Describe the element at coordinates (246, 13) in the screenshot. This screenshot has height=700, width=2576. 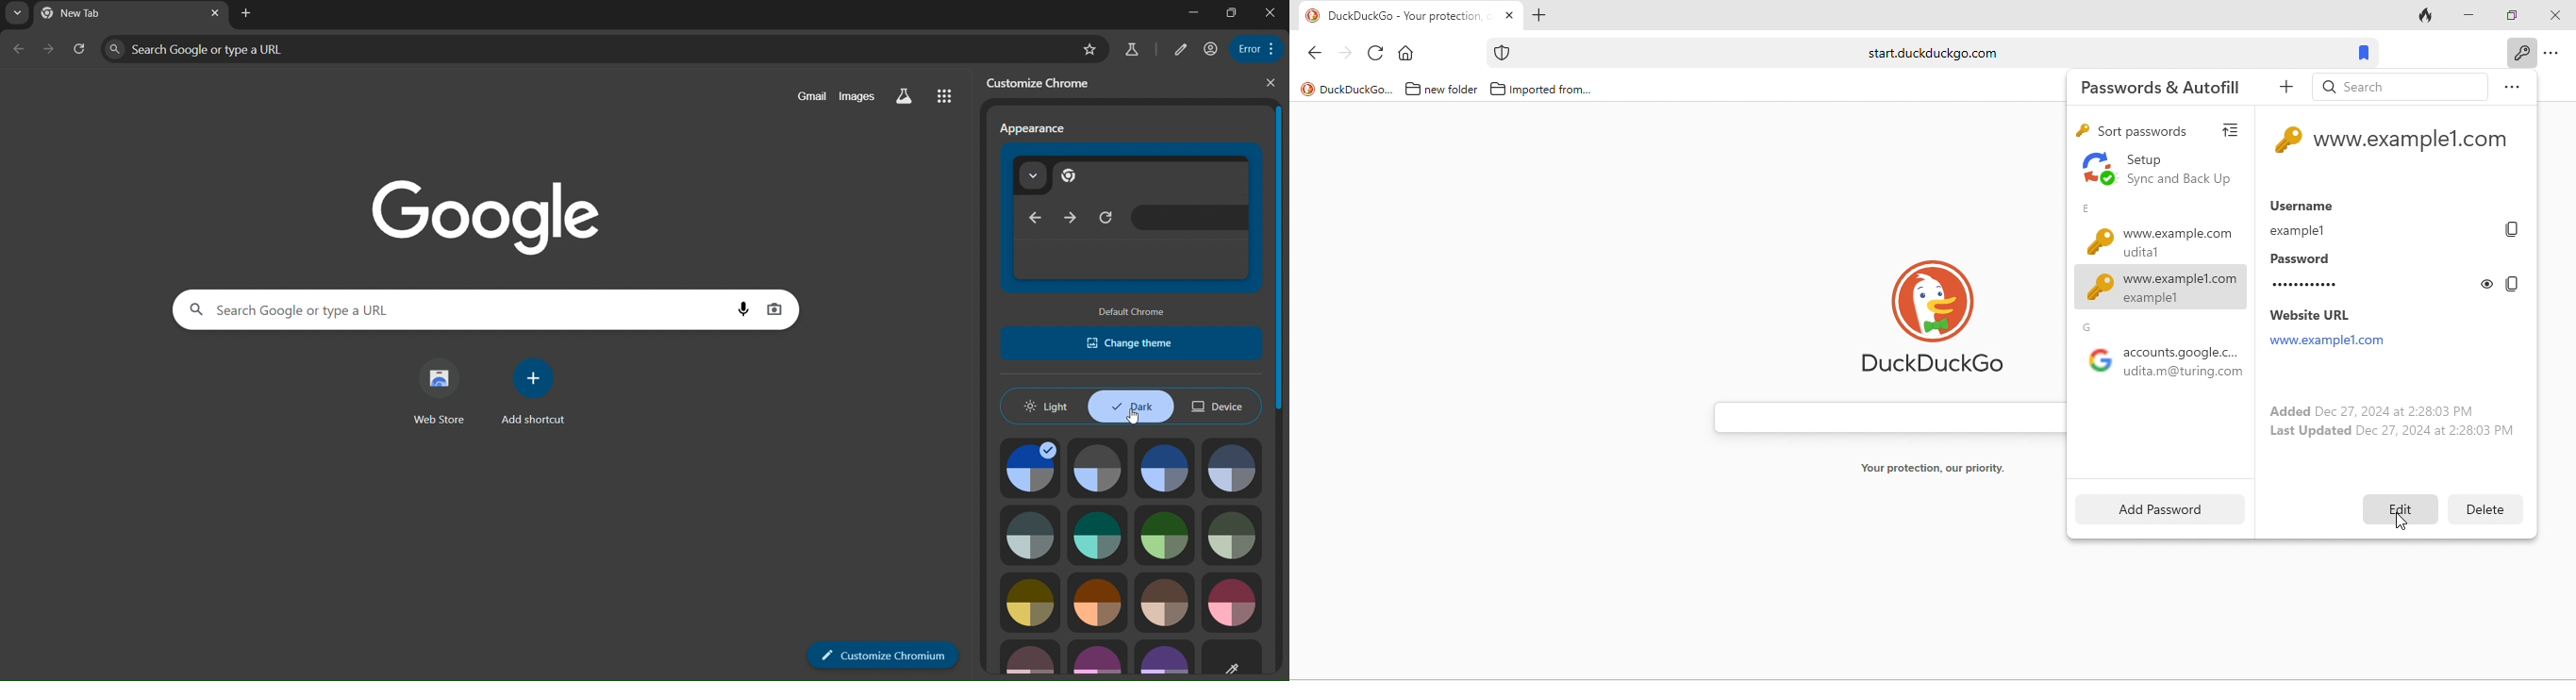
I see `new tab` at that location.